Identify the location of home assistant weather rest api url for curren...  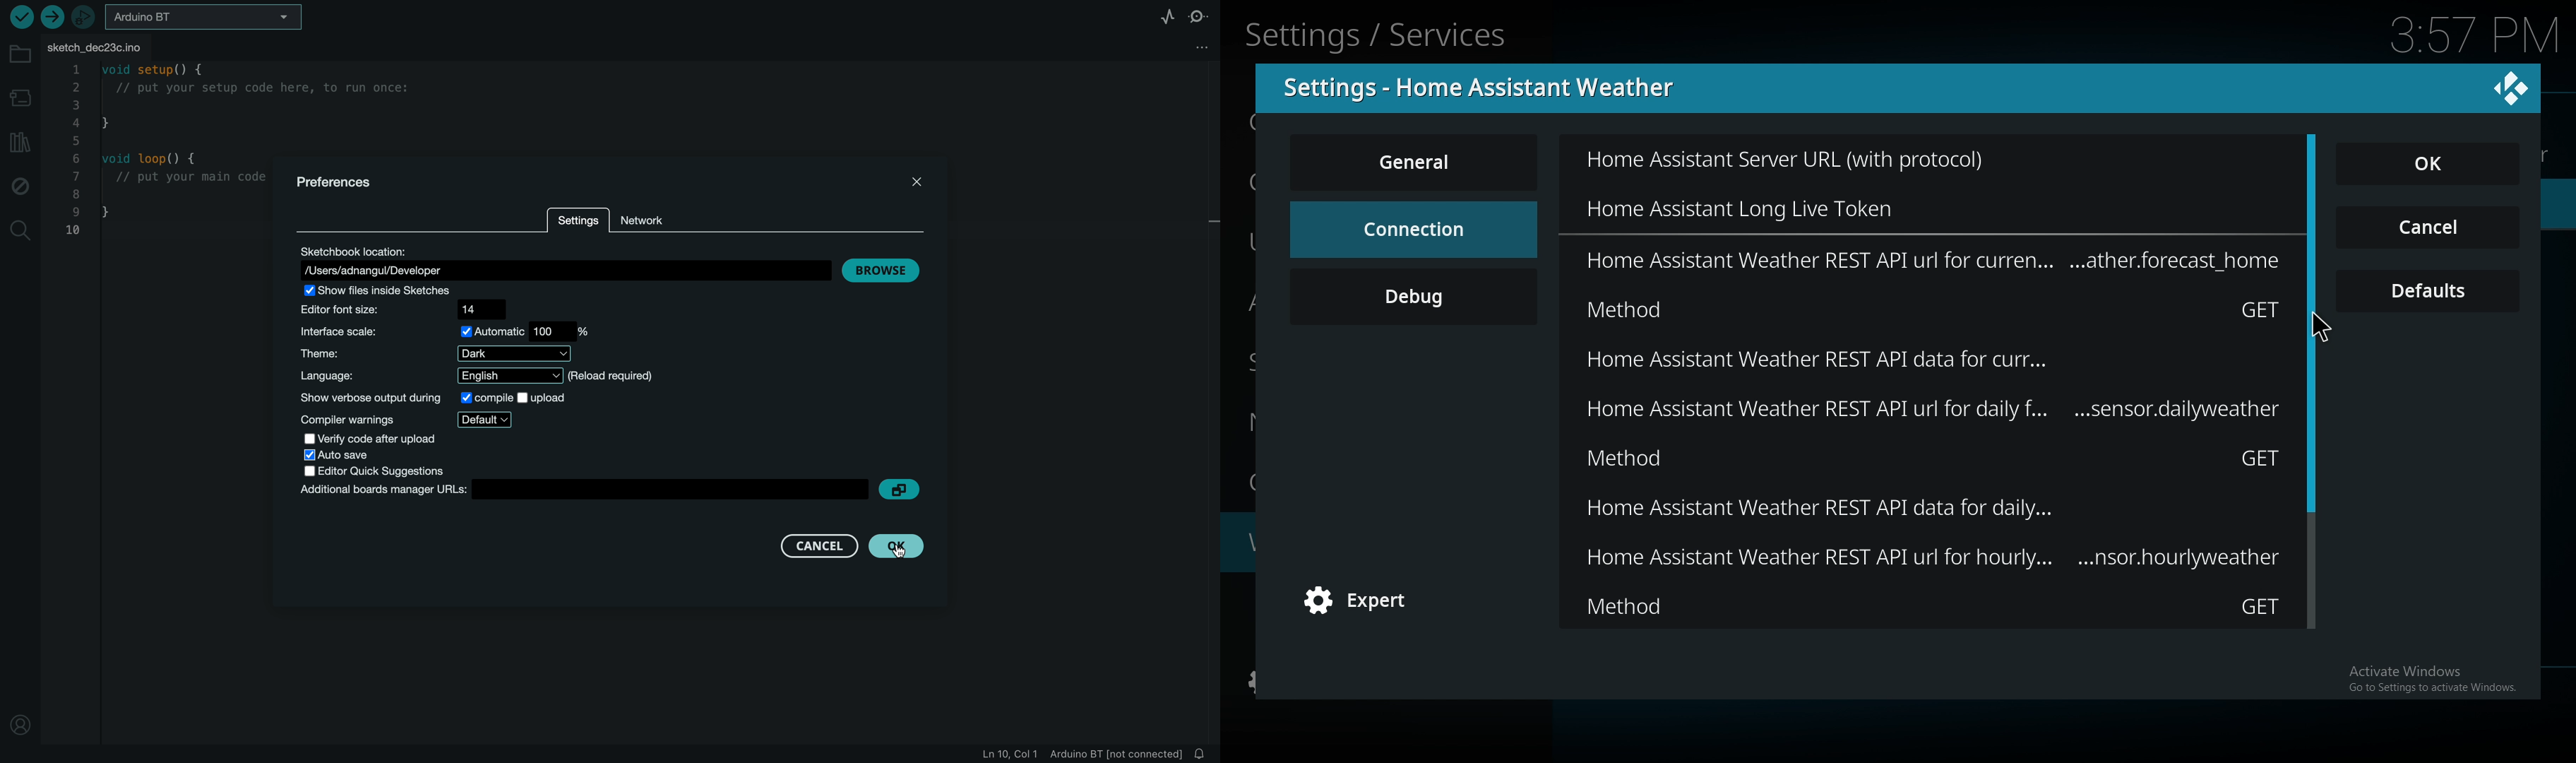
(1934, 260).